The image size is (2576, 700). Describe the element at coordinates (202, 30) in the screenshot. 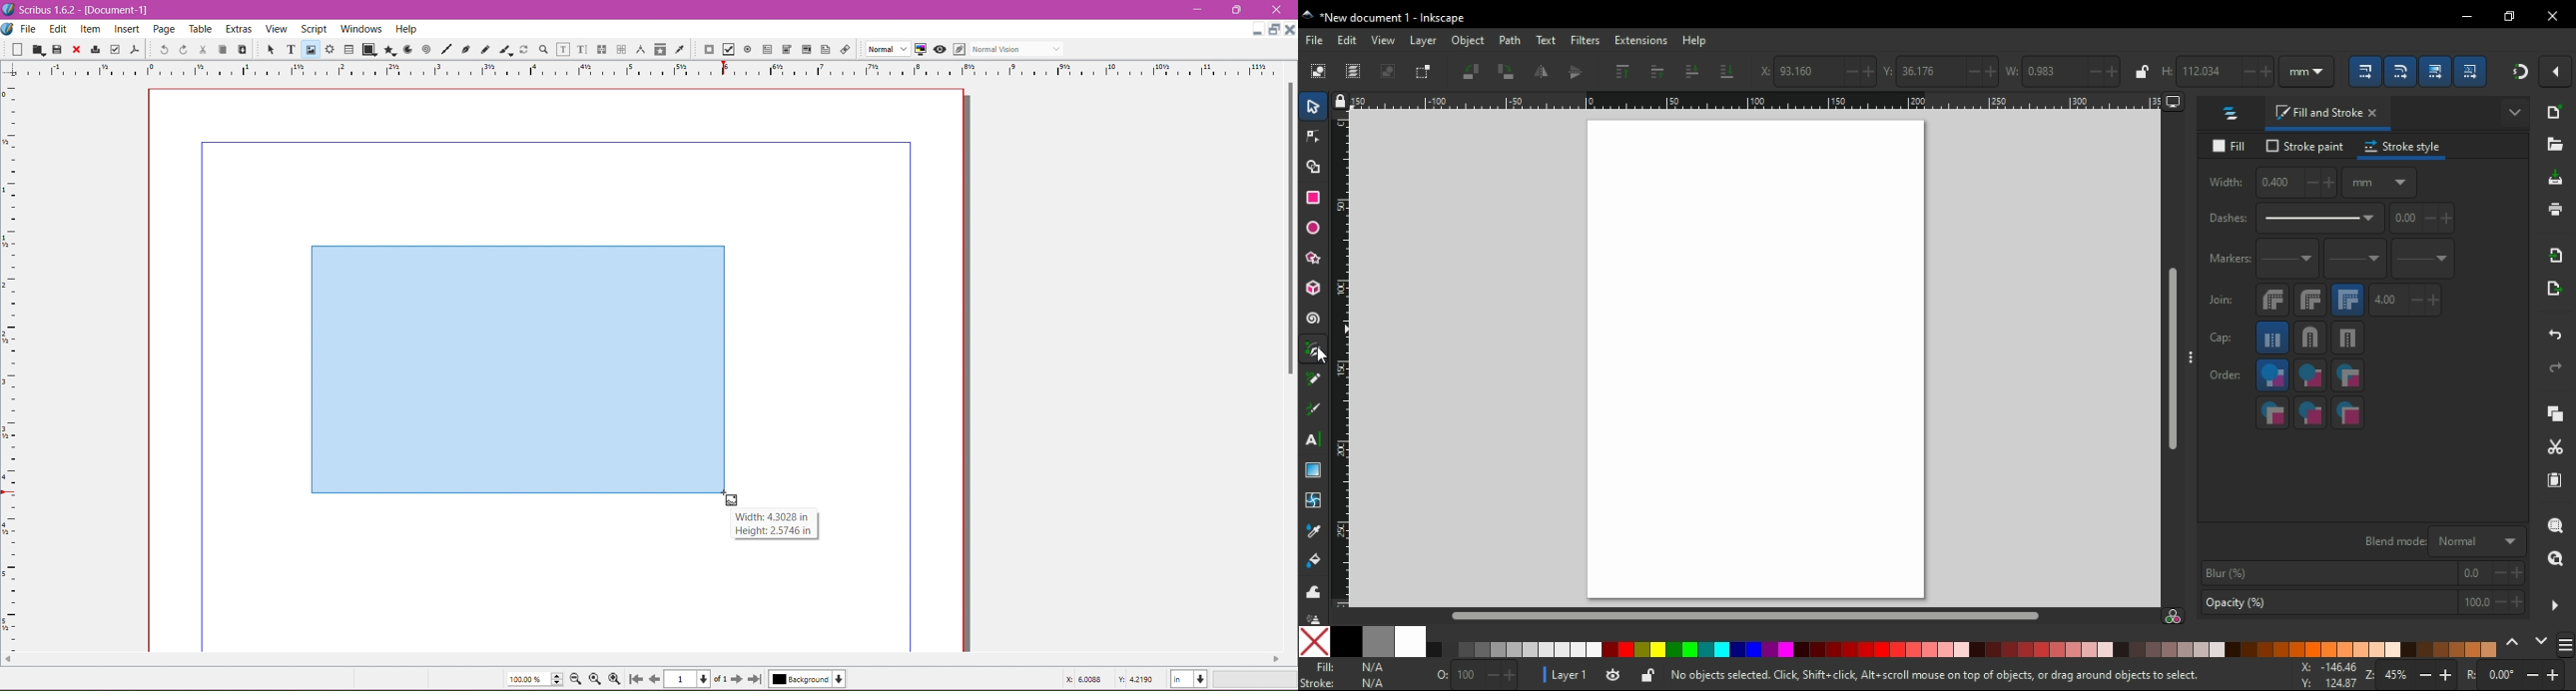

I see `Table` at that location.